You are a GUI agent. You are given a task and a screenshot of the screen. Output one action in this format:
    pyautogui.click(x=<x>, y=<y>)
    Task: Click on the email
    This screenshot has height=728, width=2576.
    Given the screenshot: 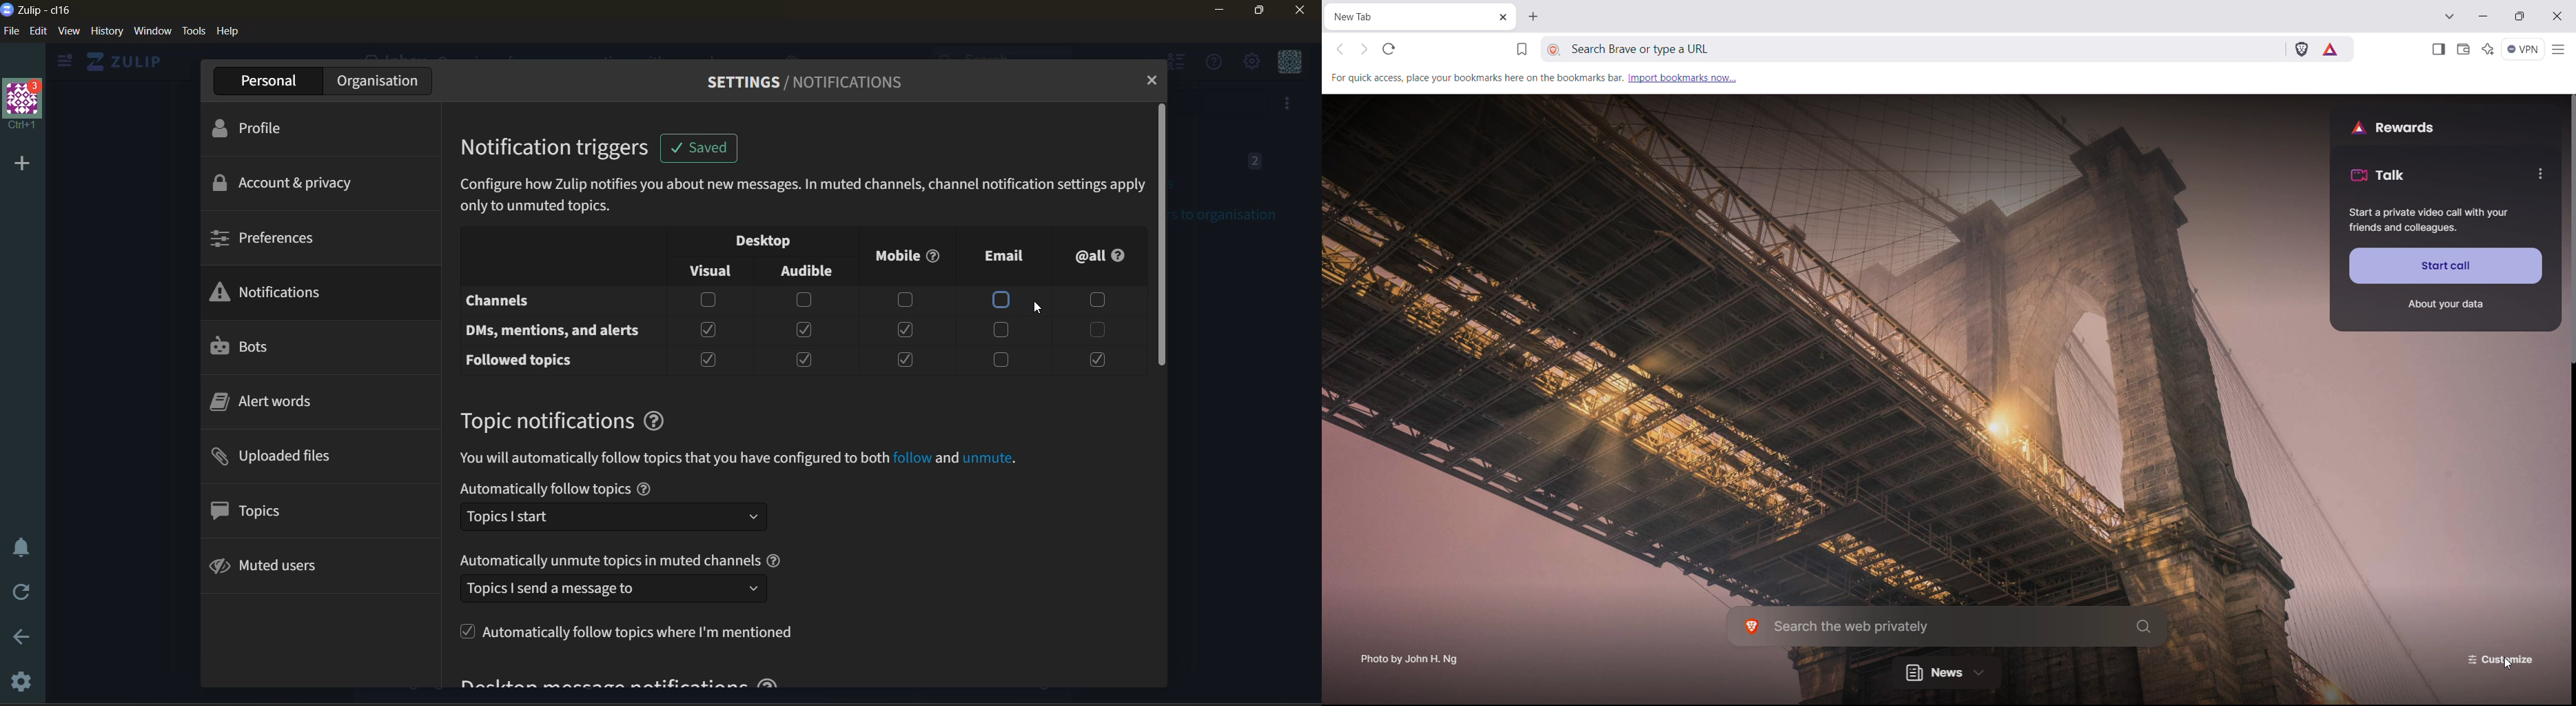 What is the action you would take?
    pyautogui.click(x=994, y=257)
    